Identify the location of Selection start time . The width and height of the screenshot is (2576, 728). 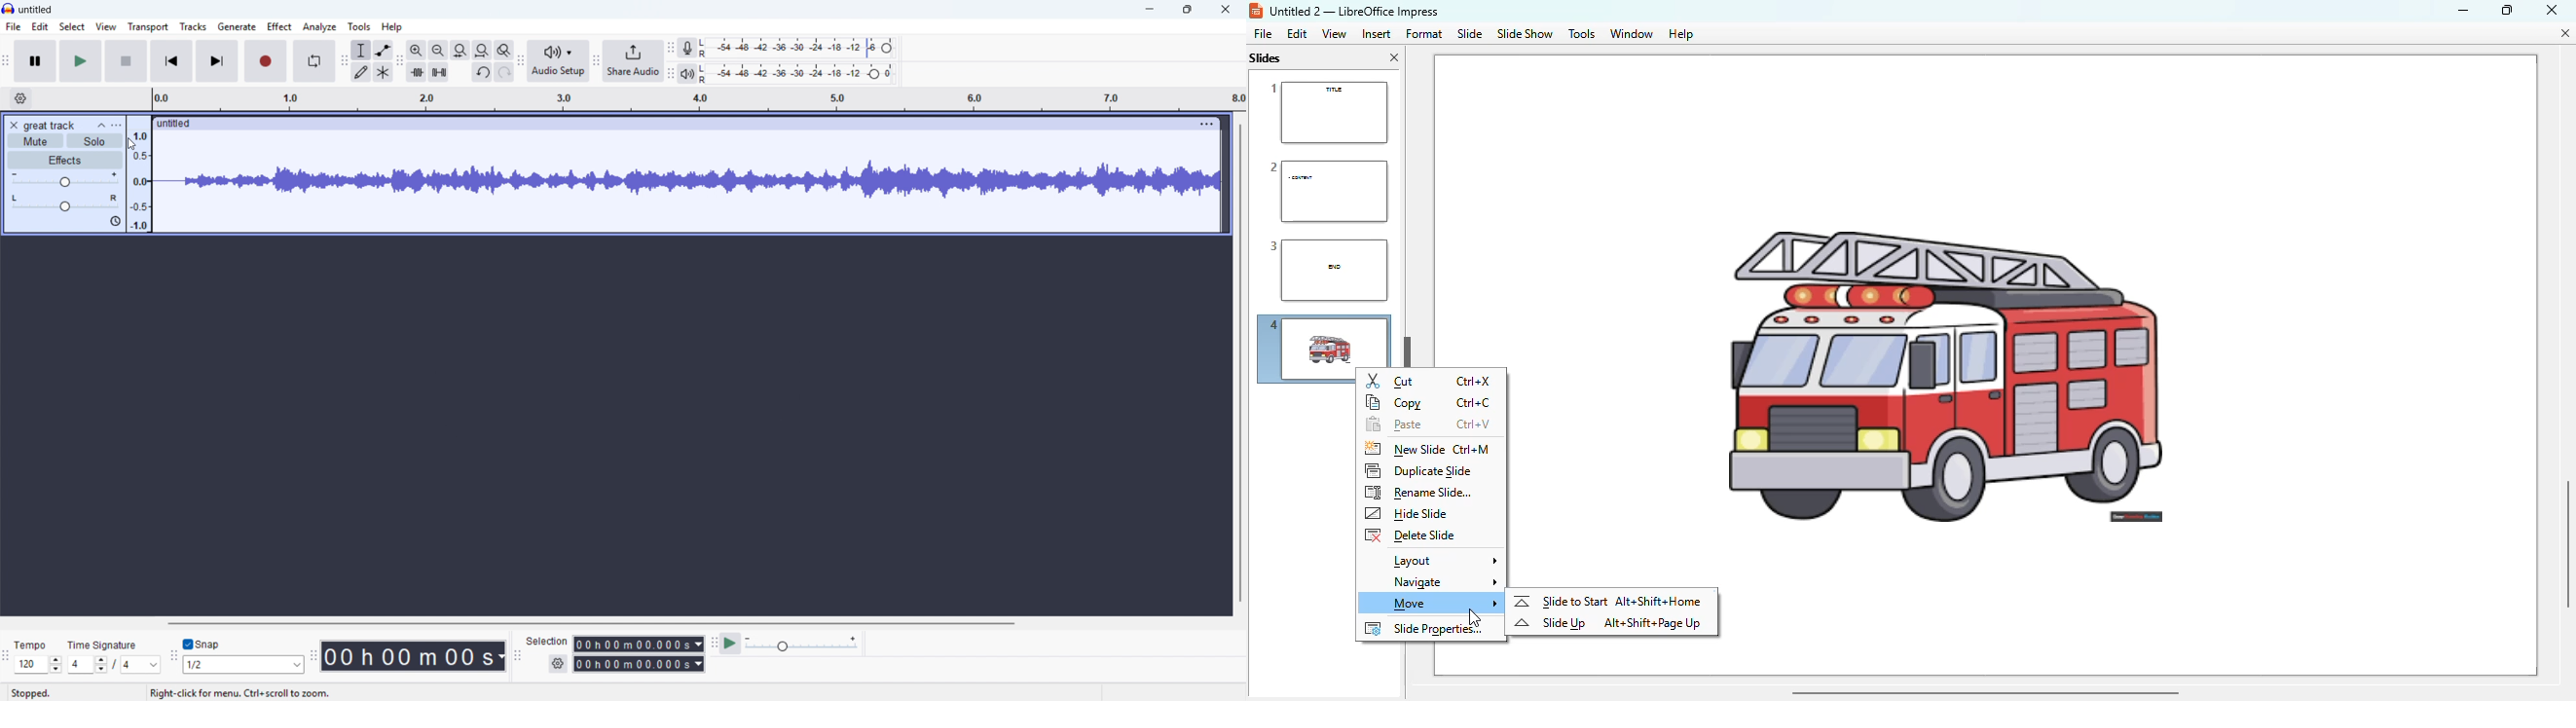
(639, 645).